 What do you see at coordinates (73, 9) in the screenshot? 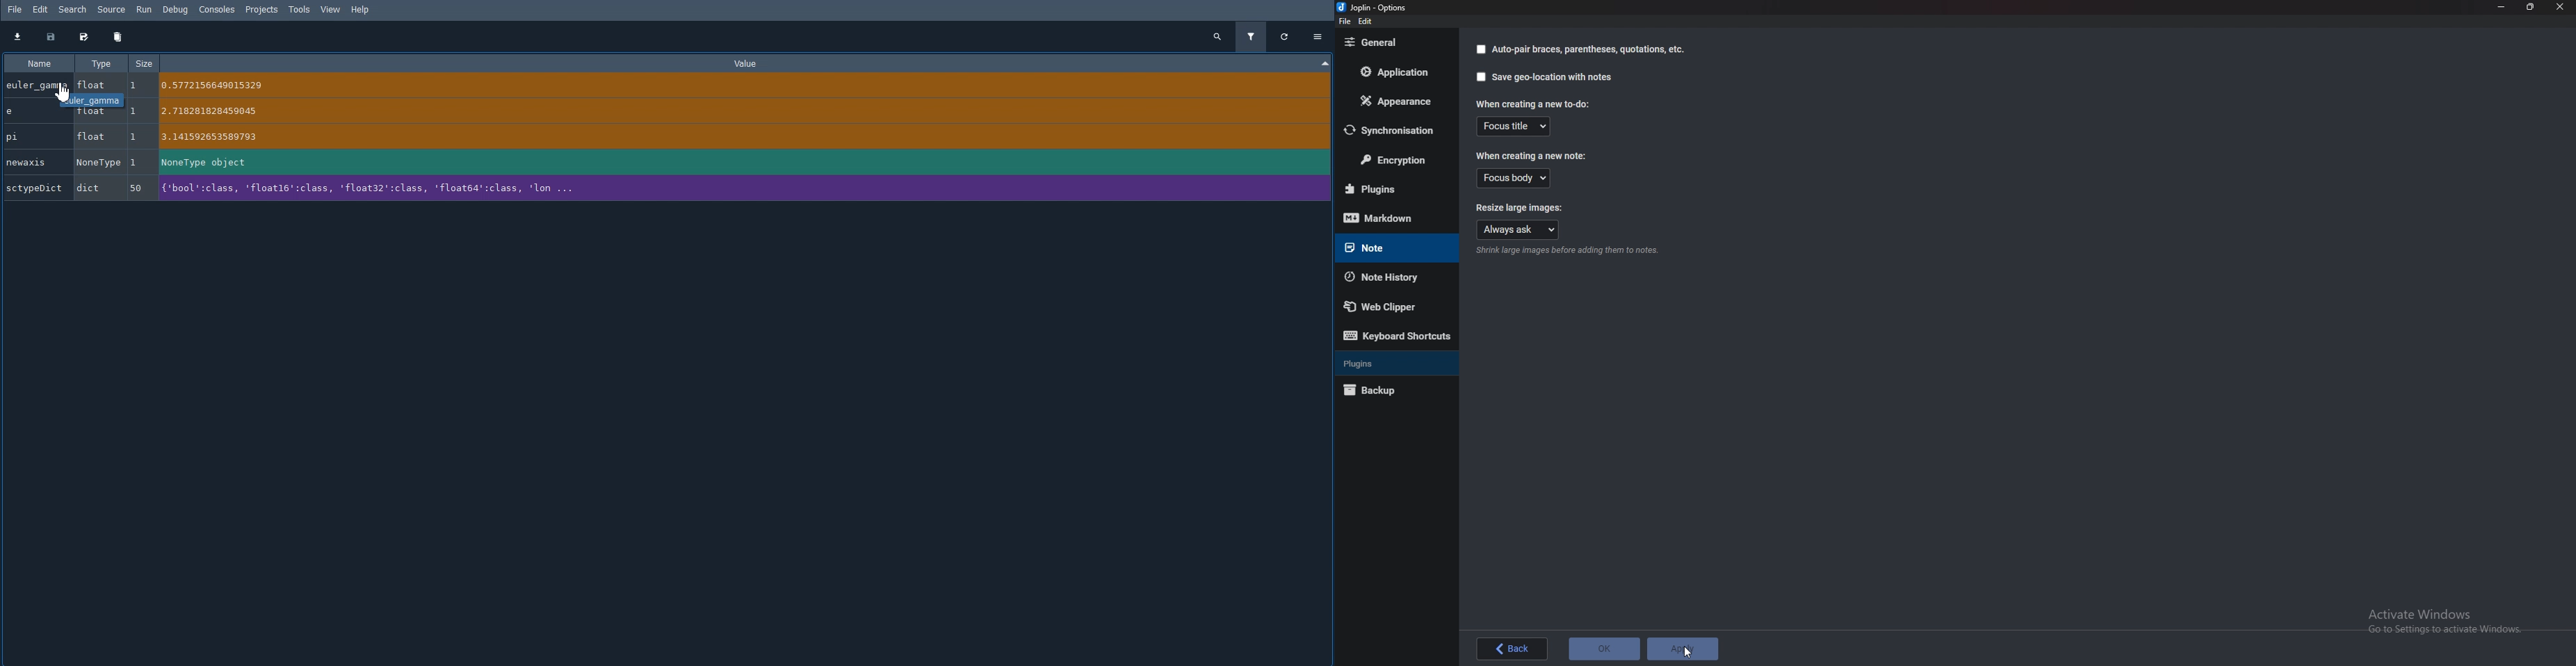
I see `Search` at bounding box center [73, 9].